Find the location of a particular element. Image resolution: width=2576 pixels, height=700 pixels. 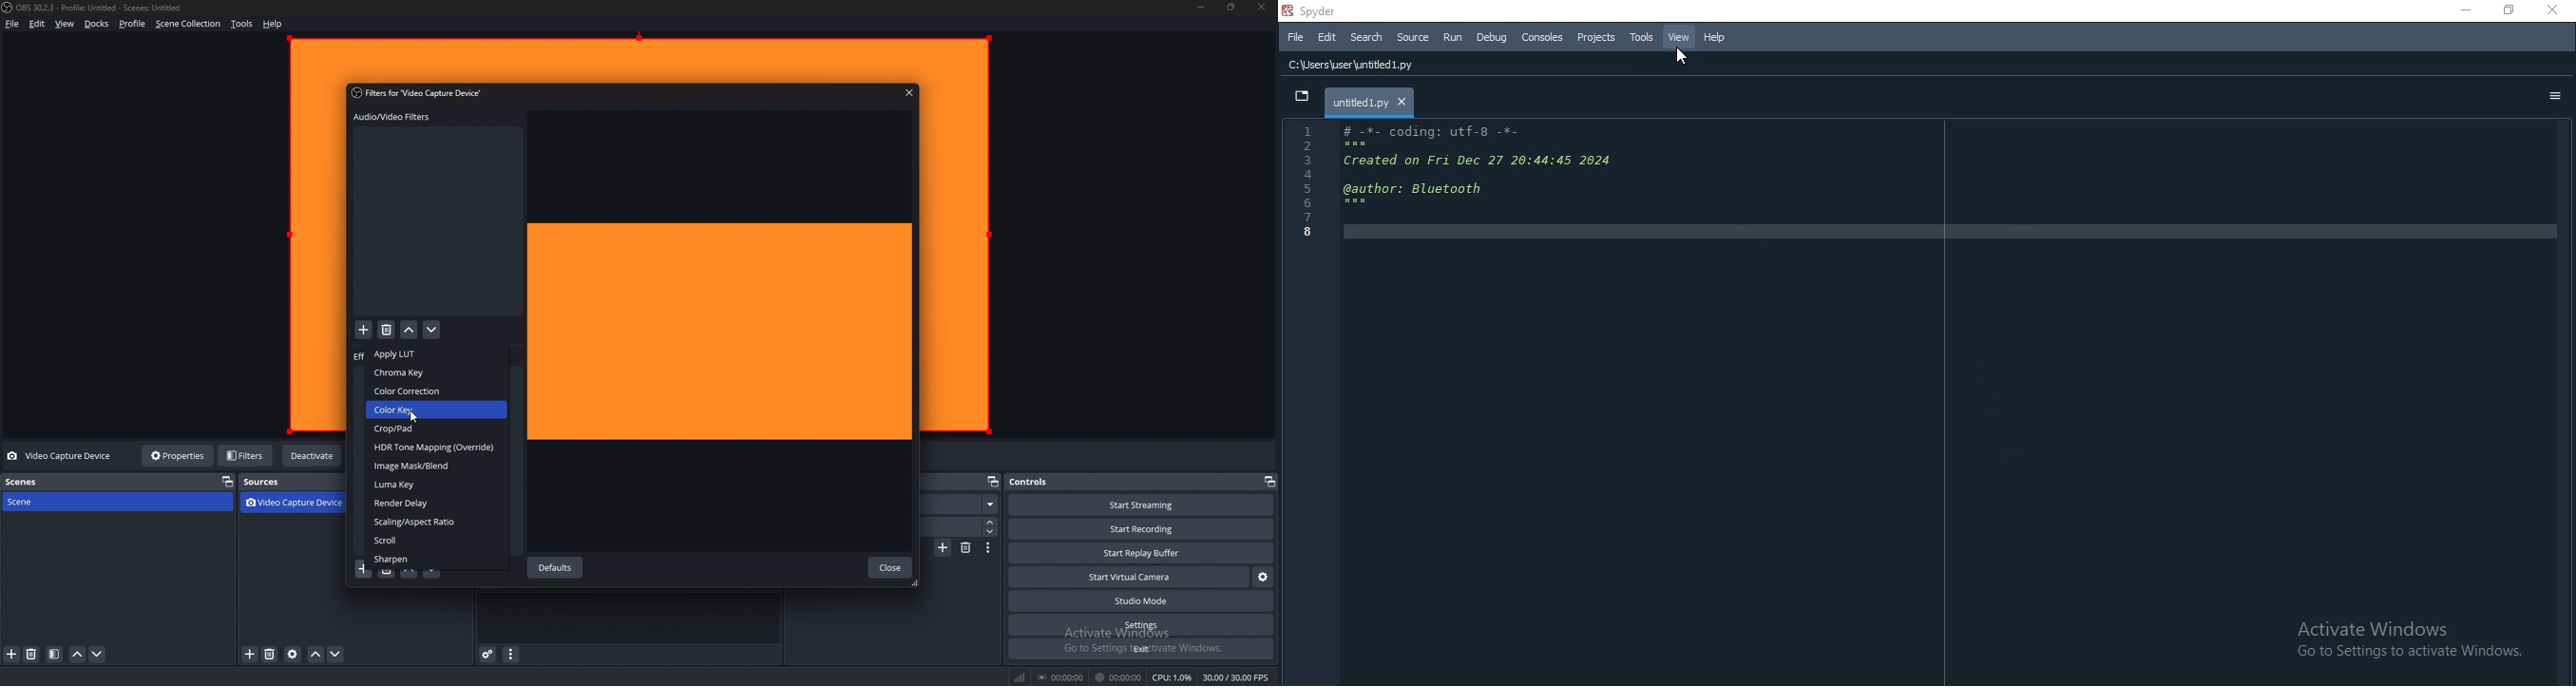

apply lut is located at coordinates (437, 354).